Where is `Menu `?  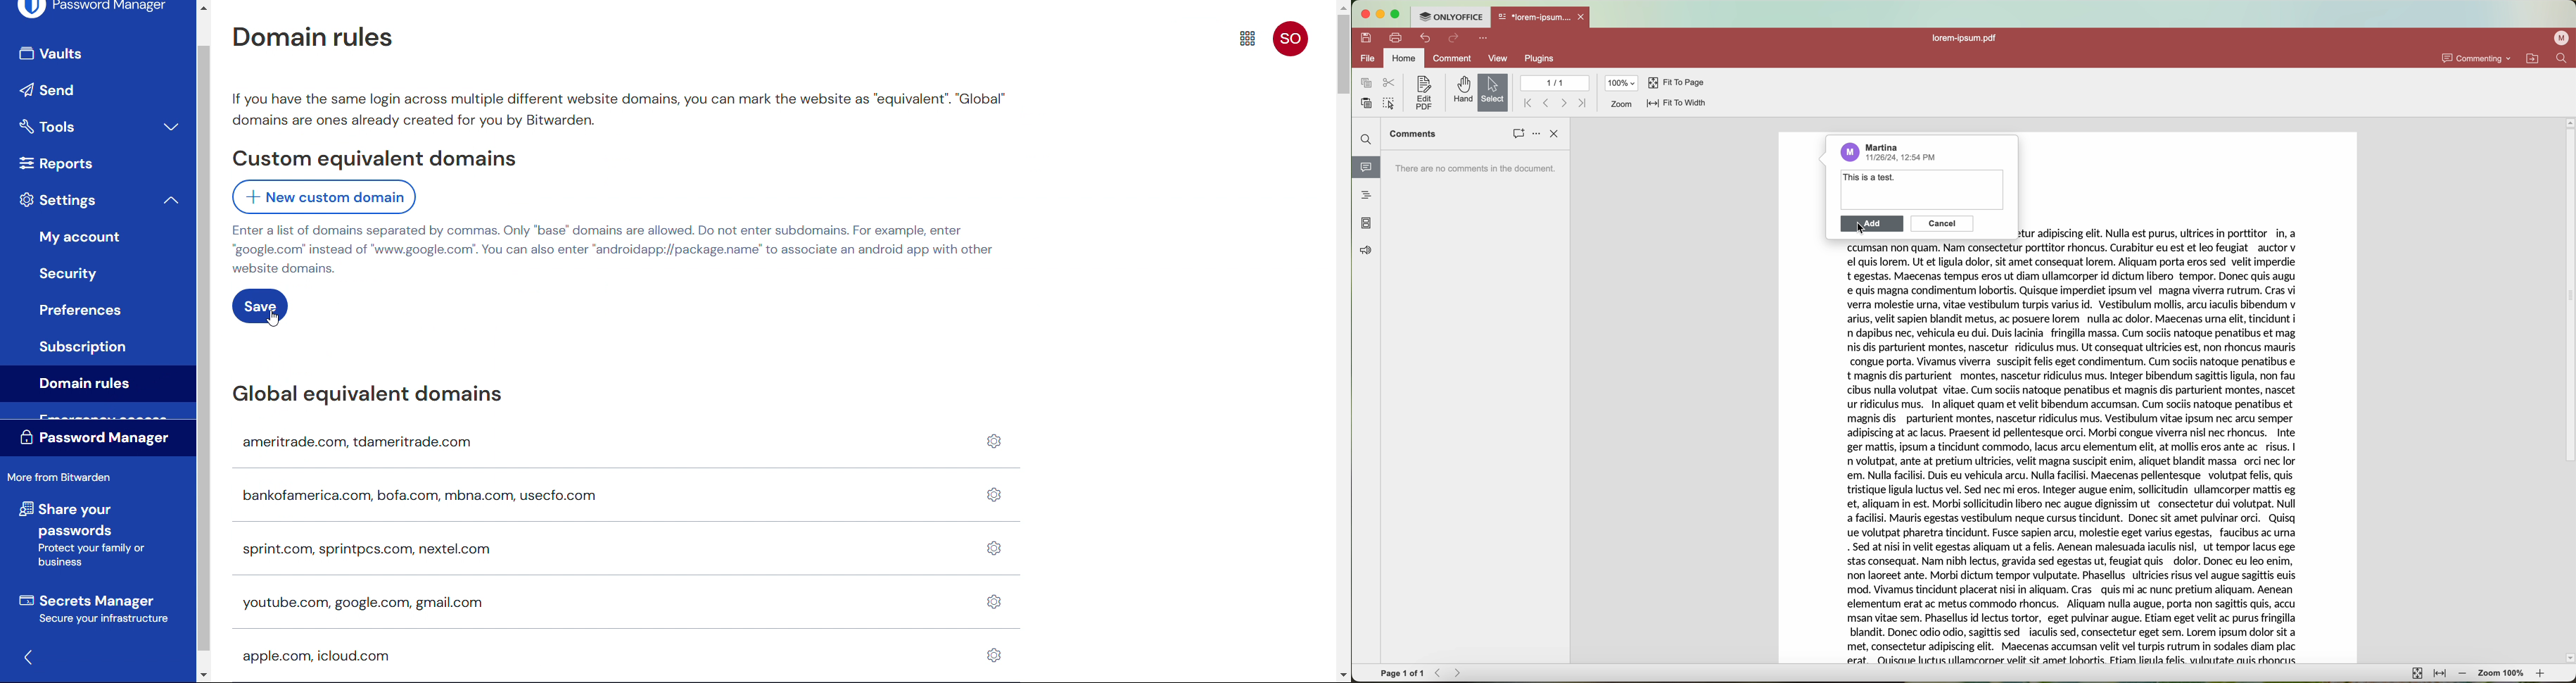 Menu  is located at coordinates (1248, 38).